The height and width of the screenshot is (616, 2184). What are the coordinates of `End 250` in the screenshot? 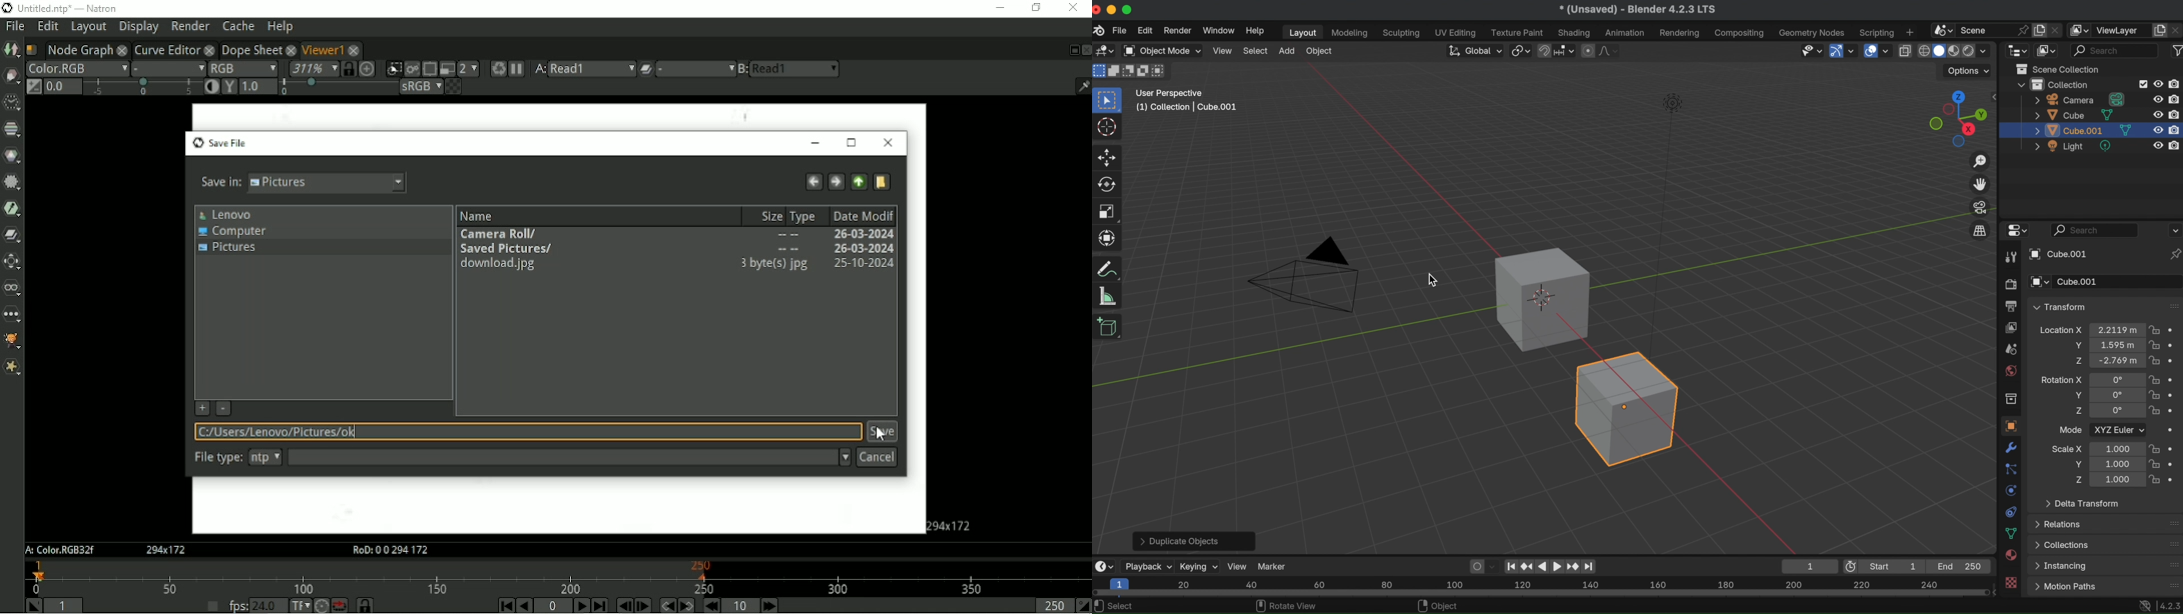 It's located at (1961, 566).